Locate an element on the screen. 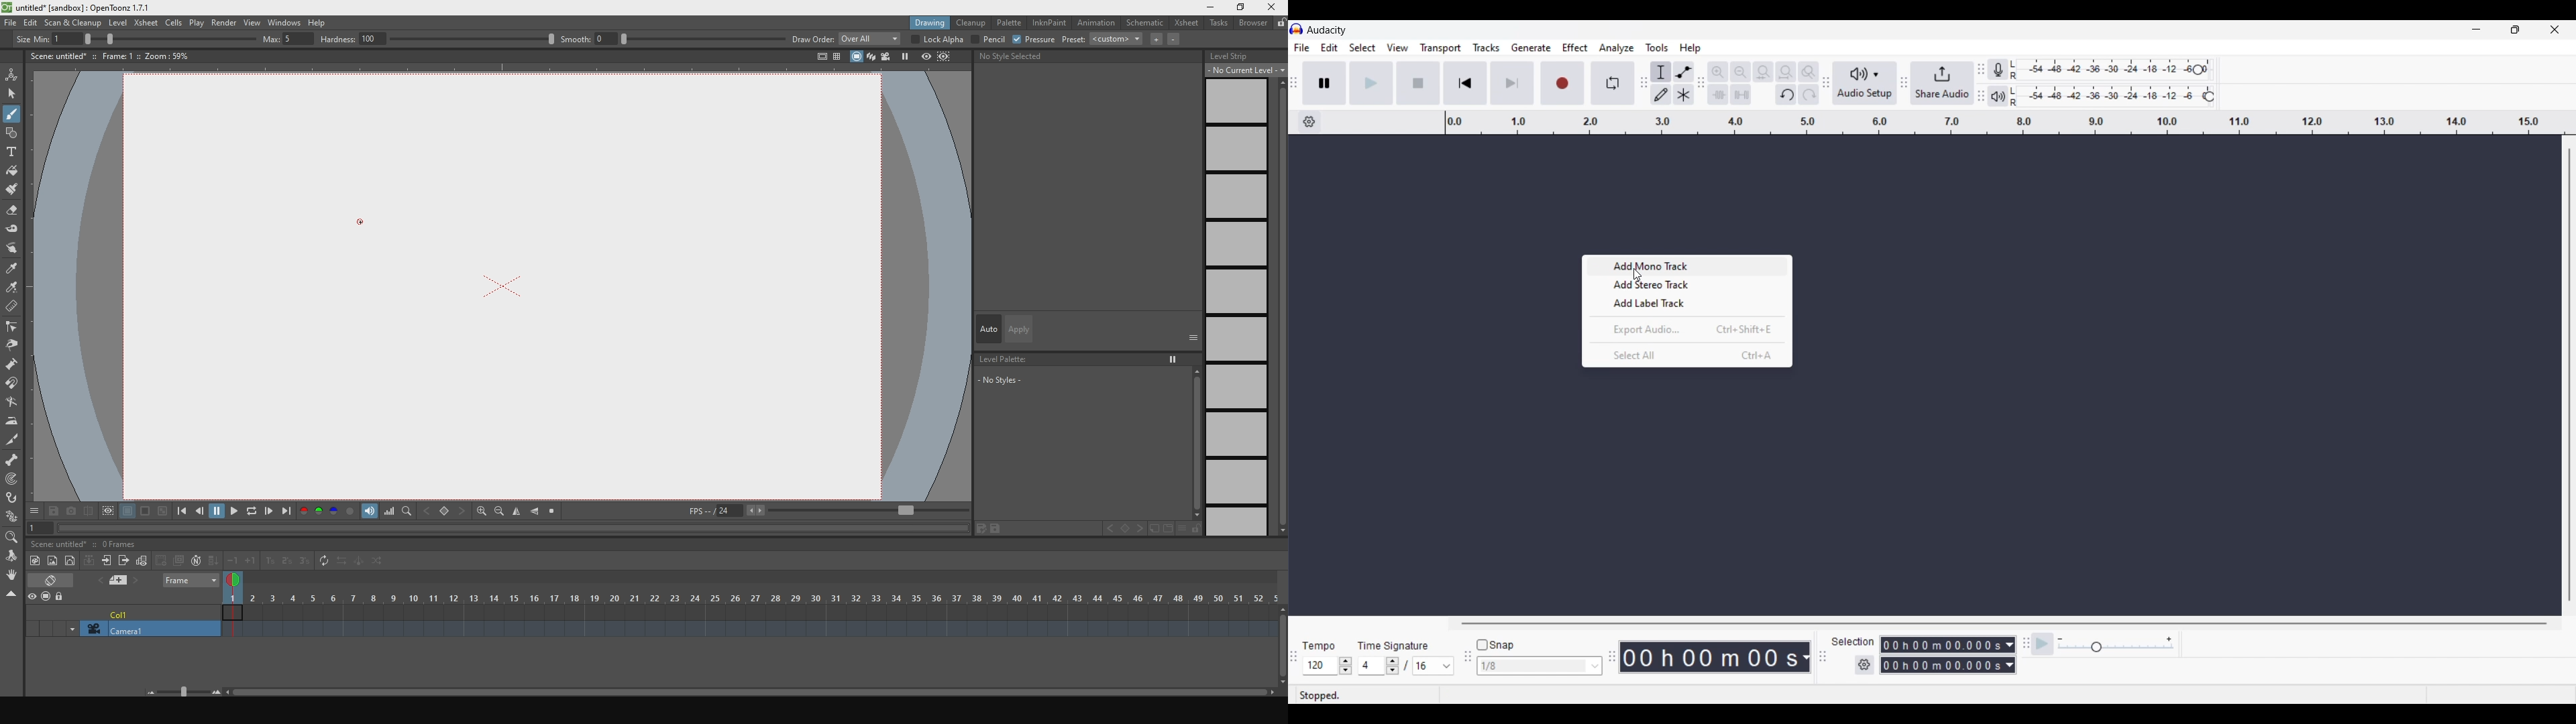 The image size is (2576, 728). Status of recording is located at coordinates (1366, 695).